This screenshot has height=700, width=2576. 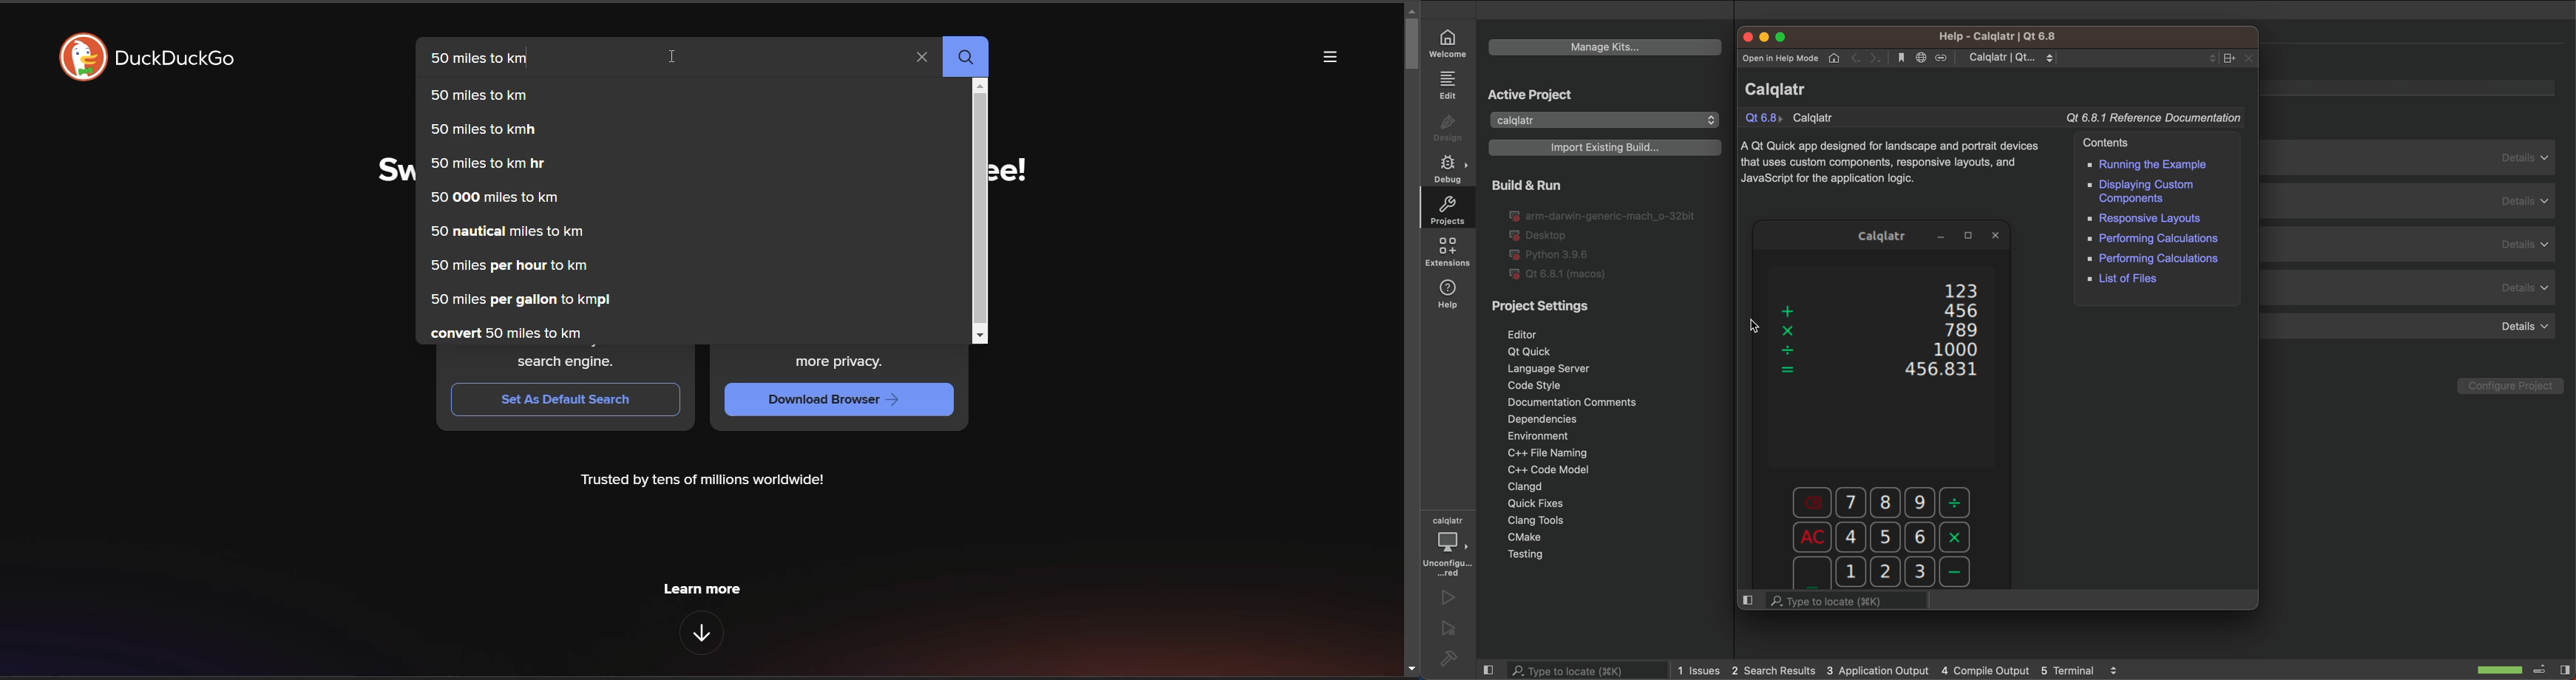 What do you see at coordinates (1554, 367) in the screenshot?
I see `language server` at bounding box center [1554, 367].